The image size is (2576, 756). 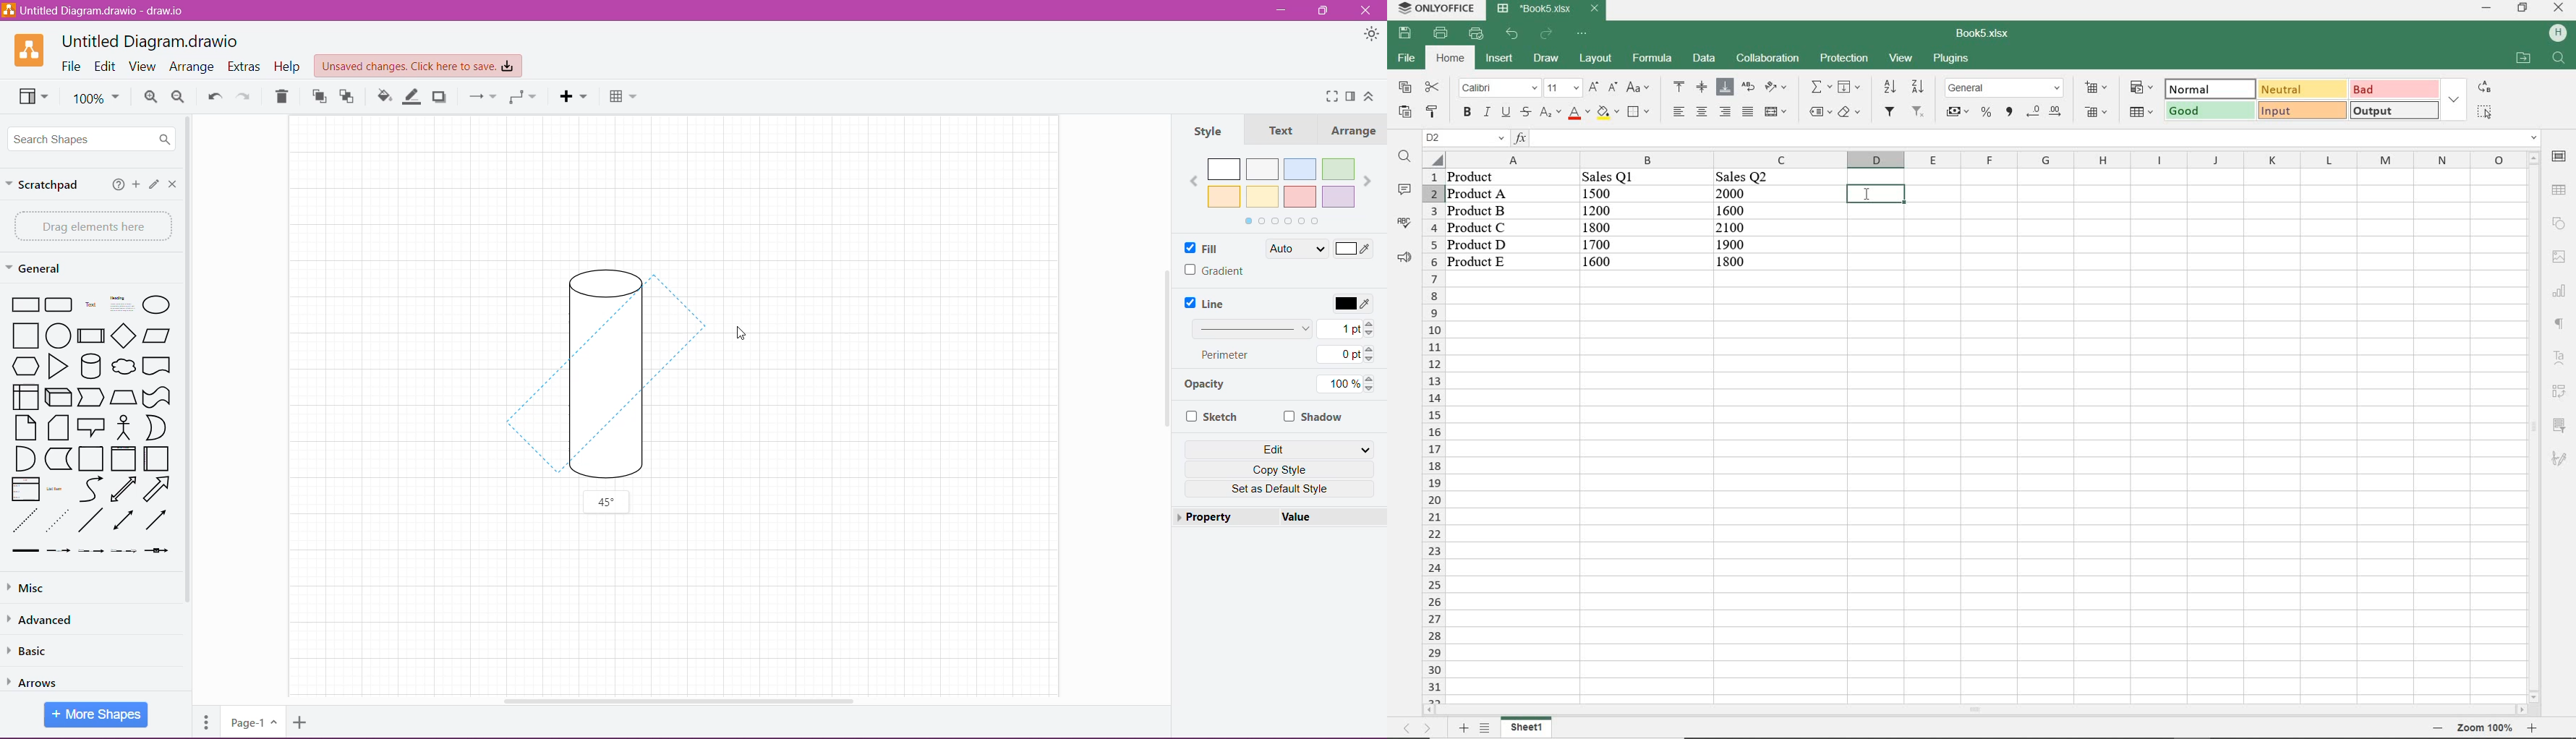 What do you see at coordinates (1325, 249) in the screenshot?
I see `Current Shape Fill color applied` at bounding box center [1325, 249].